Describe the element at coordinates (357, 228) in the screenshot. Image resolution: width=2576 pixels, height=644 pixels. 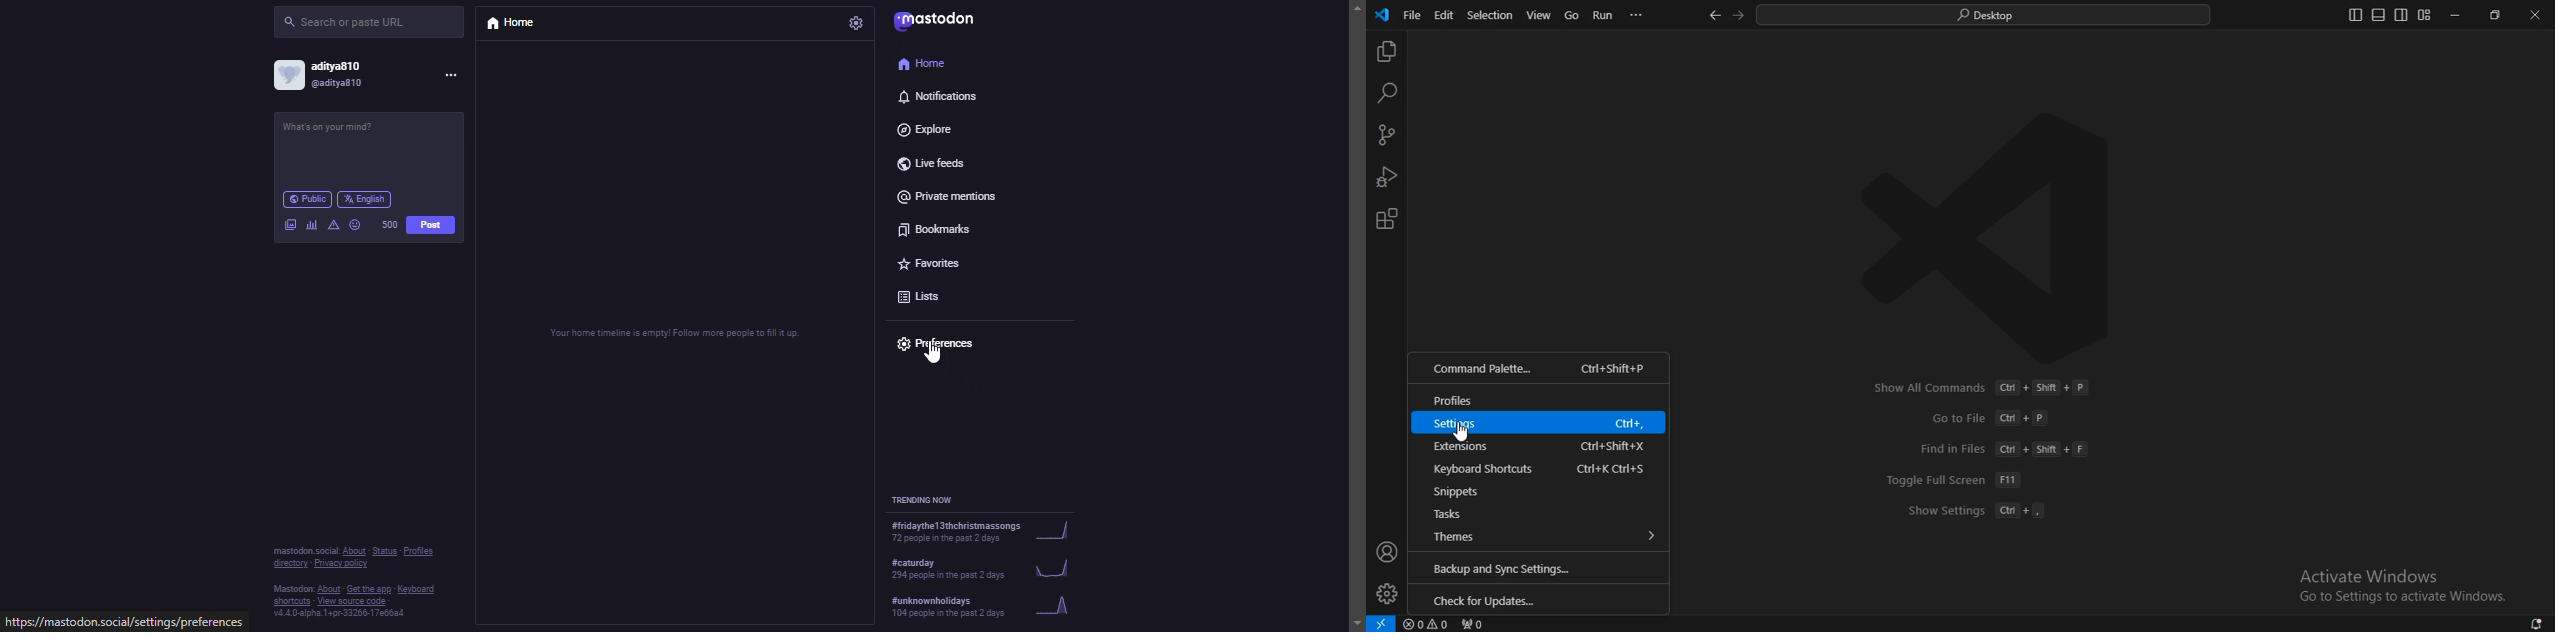
I see `emoji` at that location.